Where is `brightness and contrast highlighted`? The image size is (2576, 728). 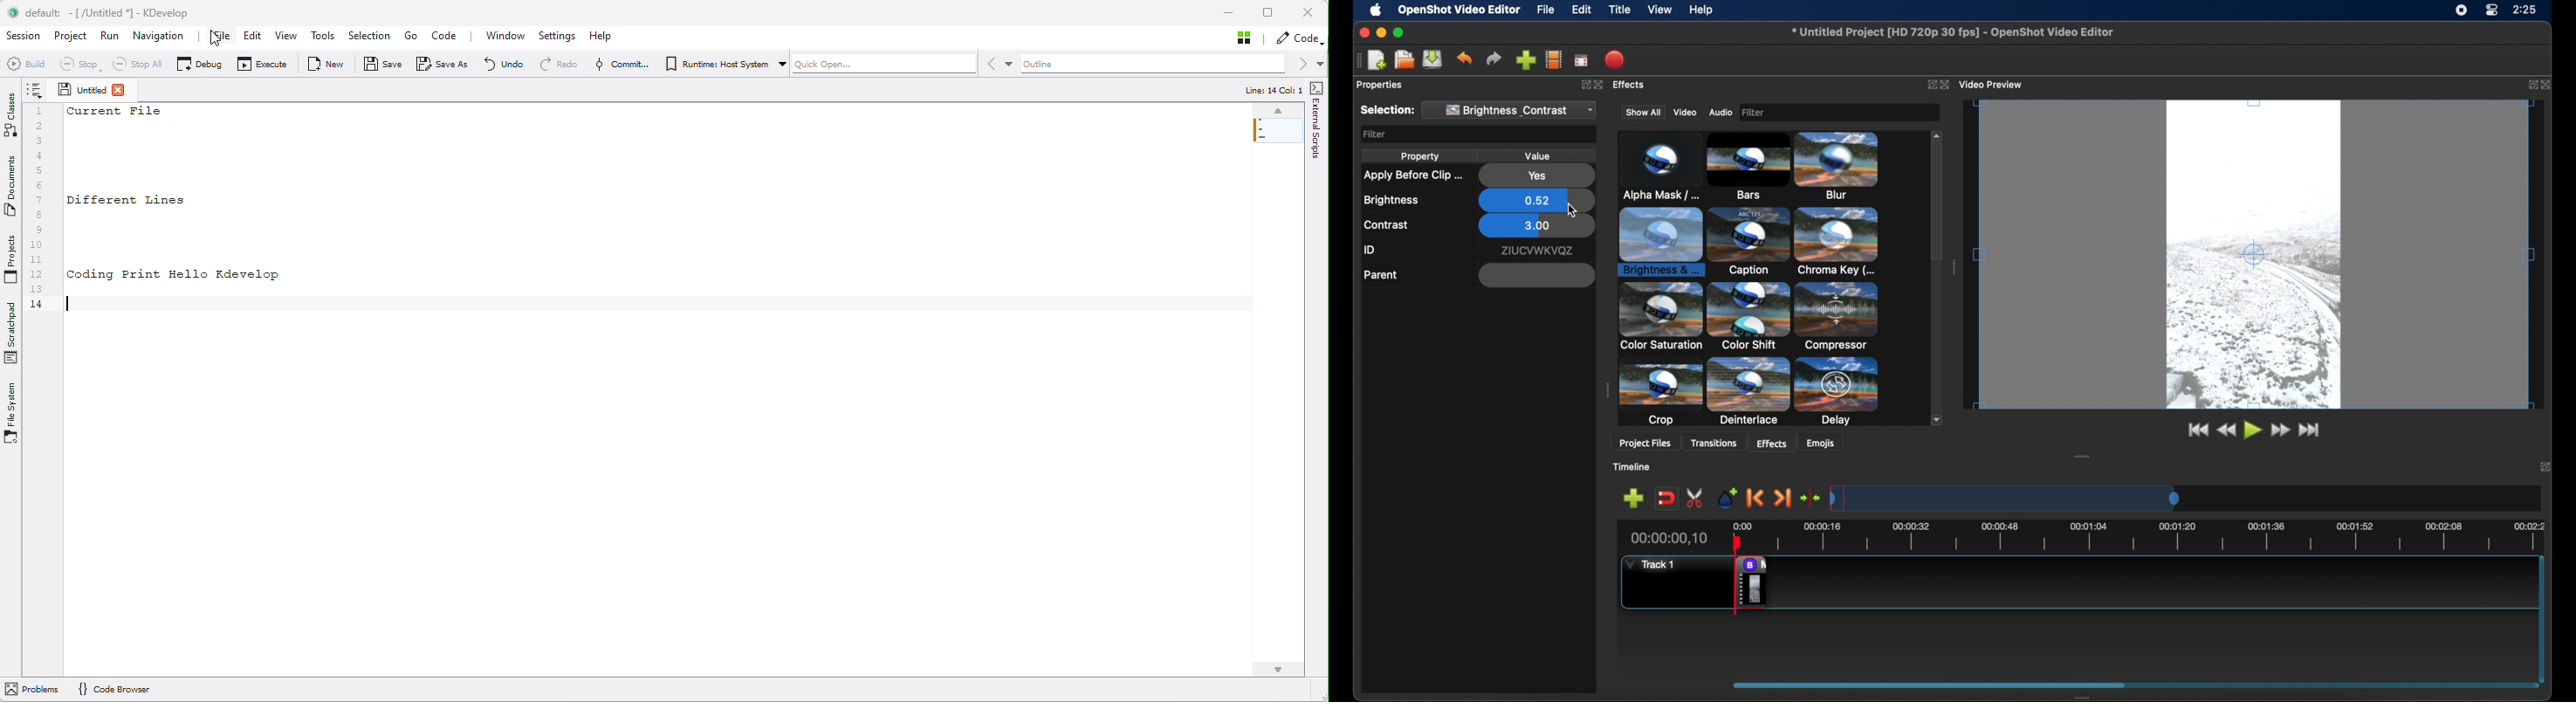
brightness and contrast highlighted is located at coordinates (1841, 168).